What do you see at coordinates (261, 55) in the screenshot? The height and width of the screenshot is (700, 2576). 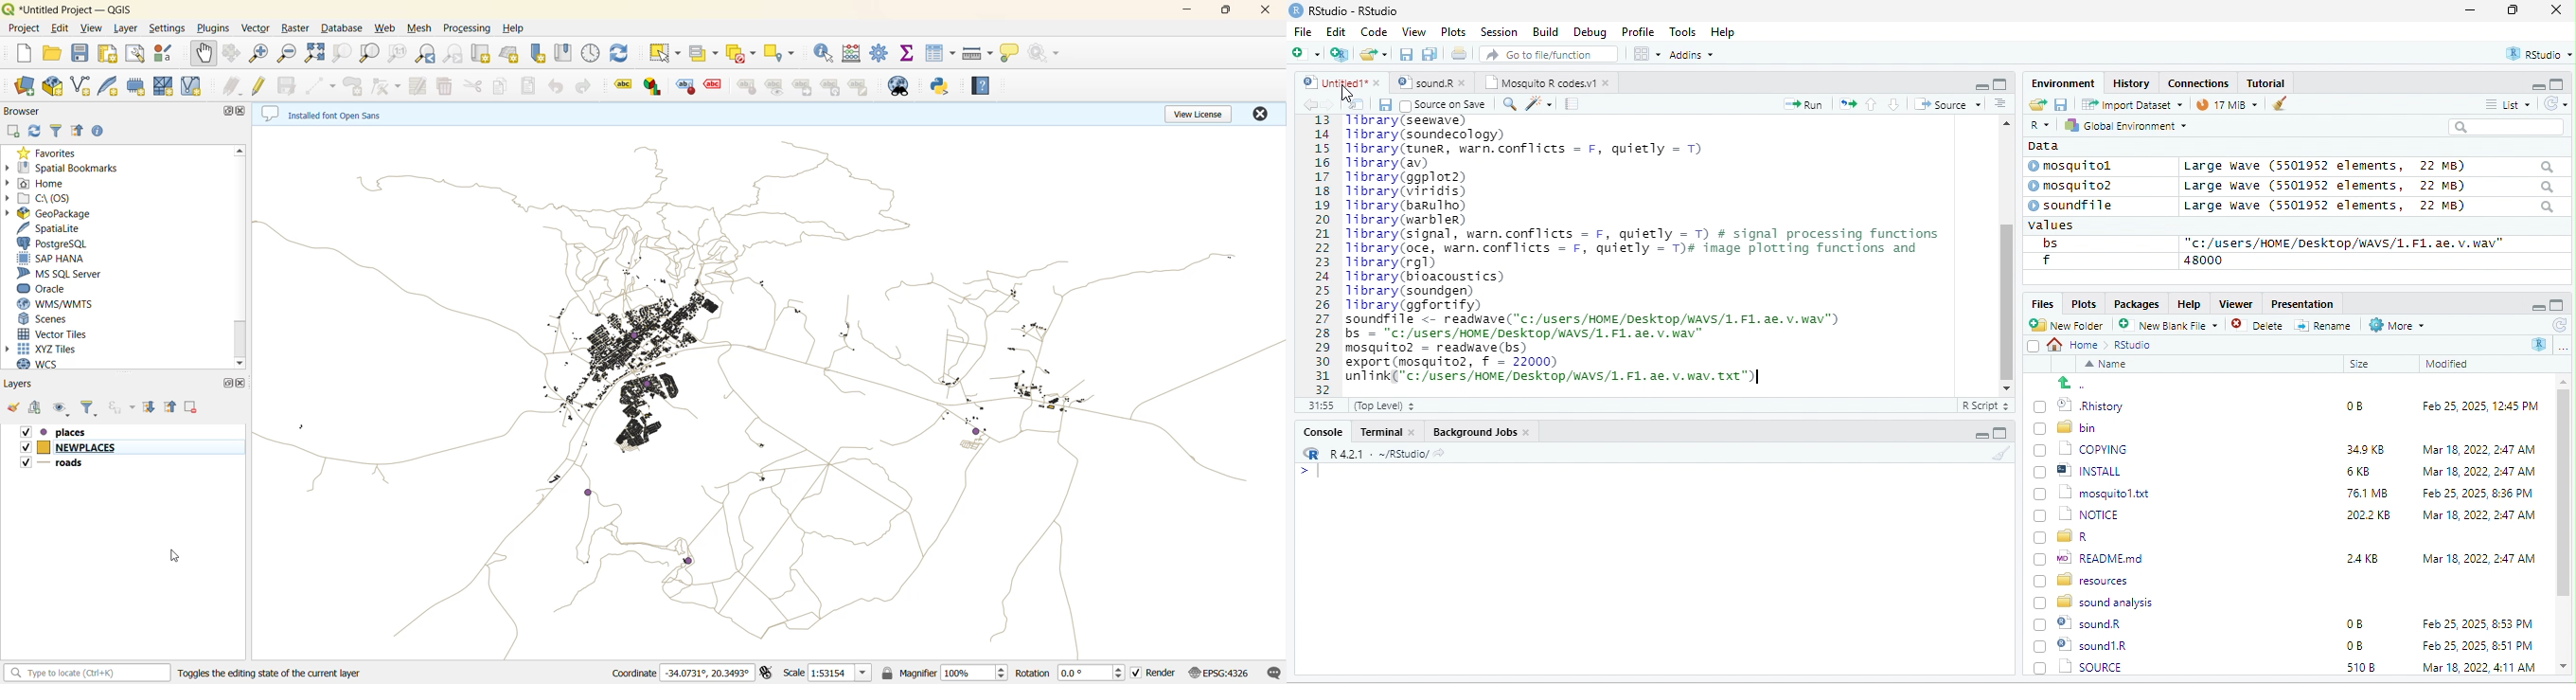 I see `zoom in` at bounding box center [261, 55].